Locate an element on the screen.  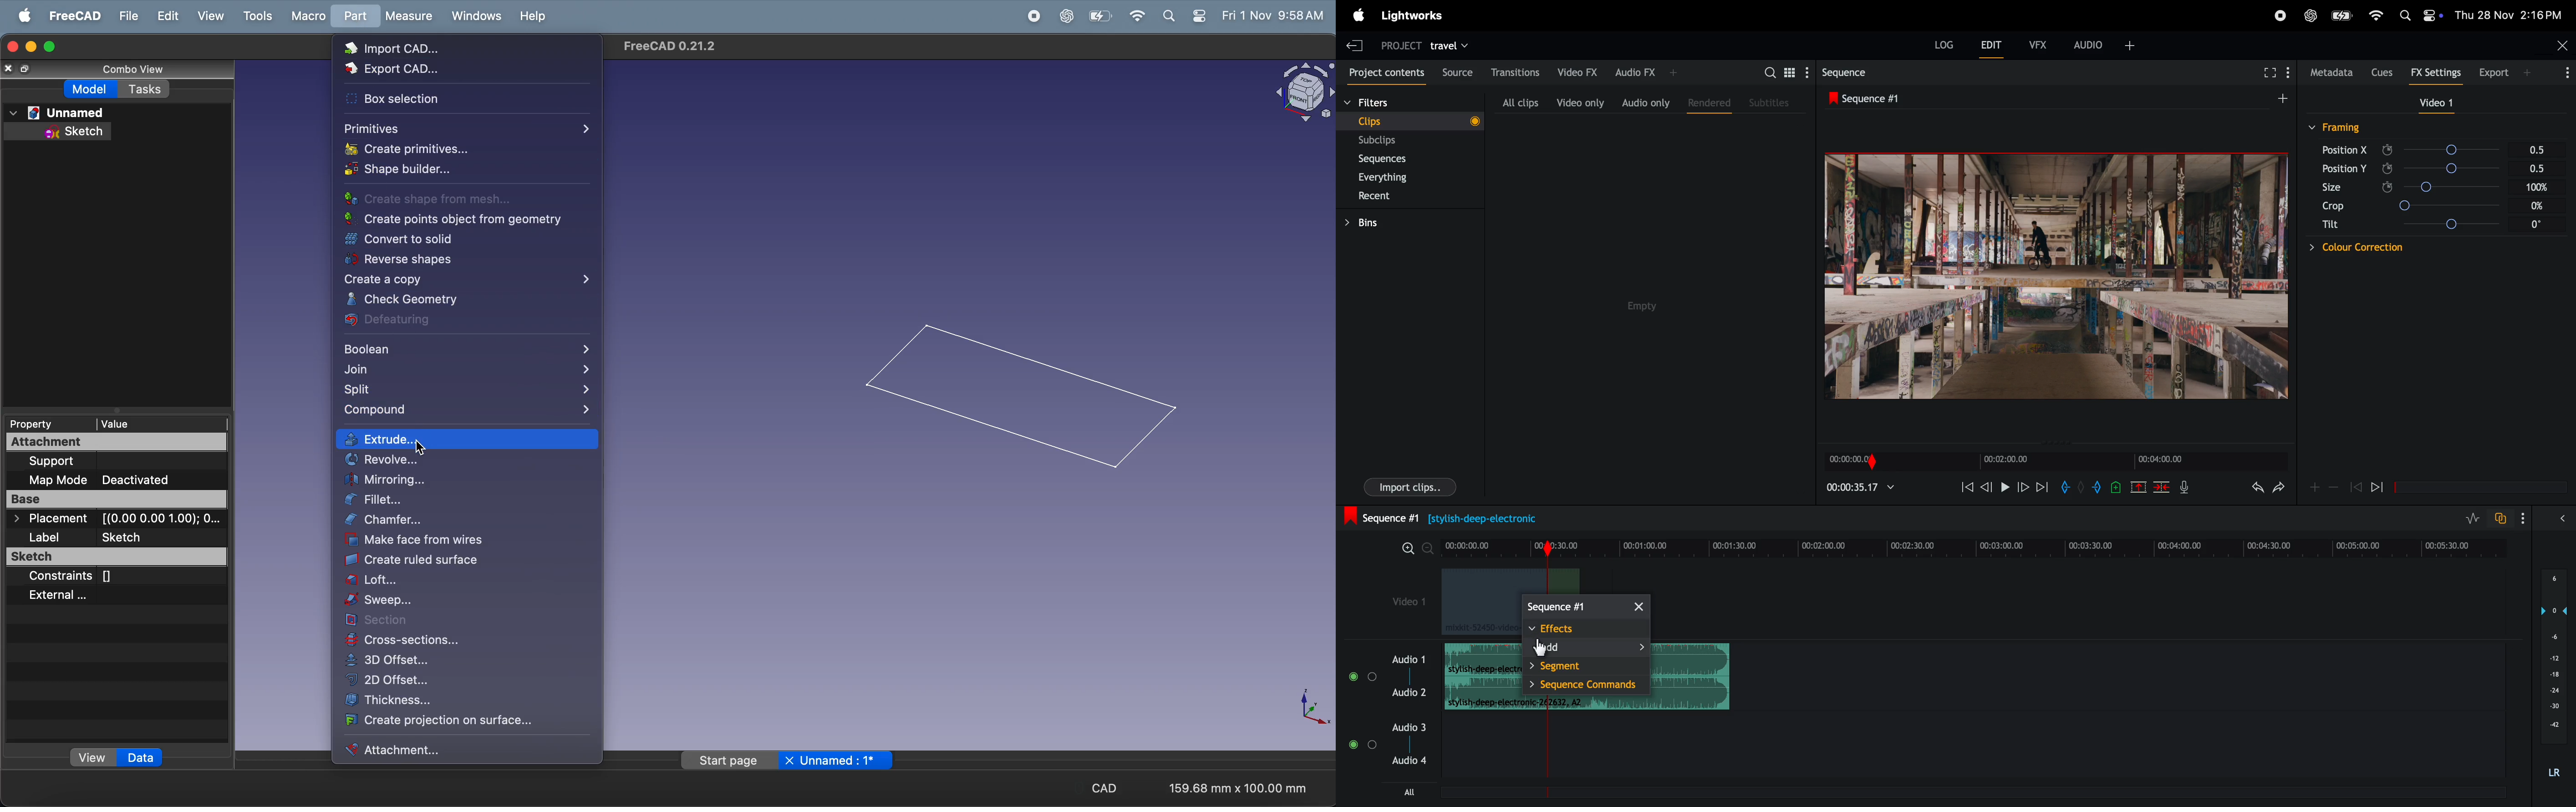
tasks is located at coordinates (147, 92).